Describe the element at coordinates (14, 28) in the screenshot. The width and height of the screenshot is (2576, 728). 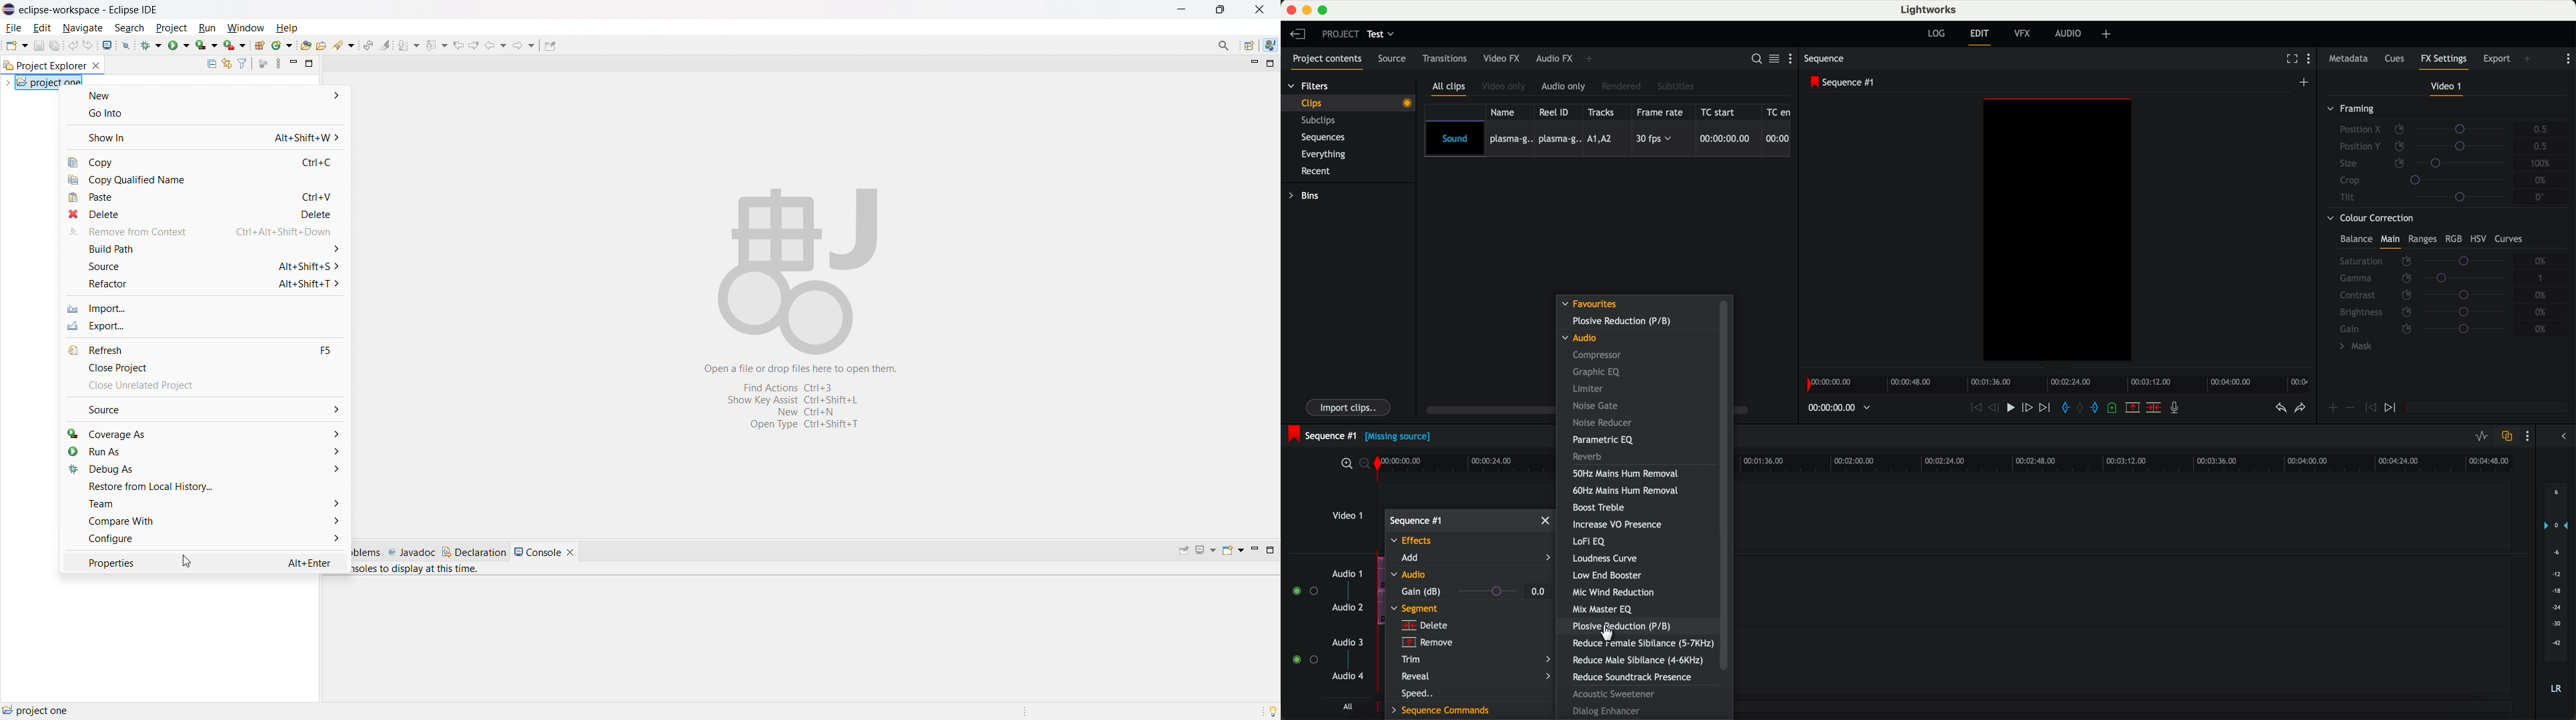
I see `file` at that location.